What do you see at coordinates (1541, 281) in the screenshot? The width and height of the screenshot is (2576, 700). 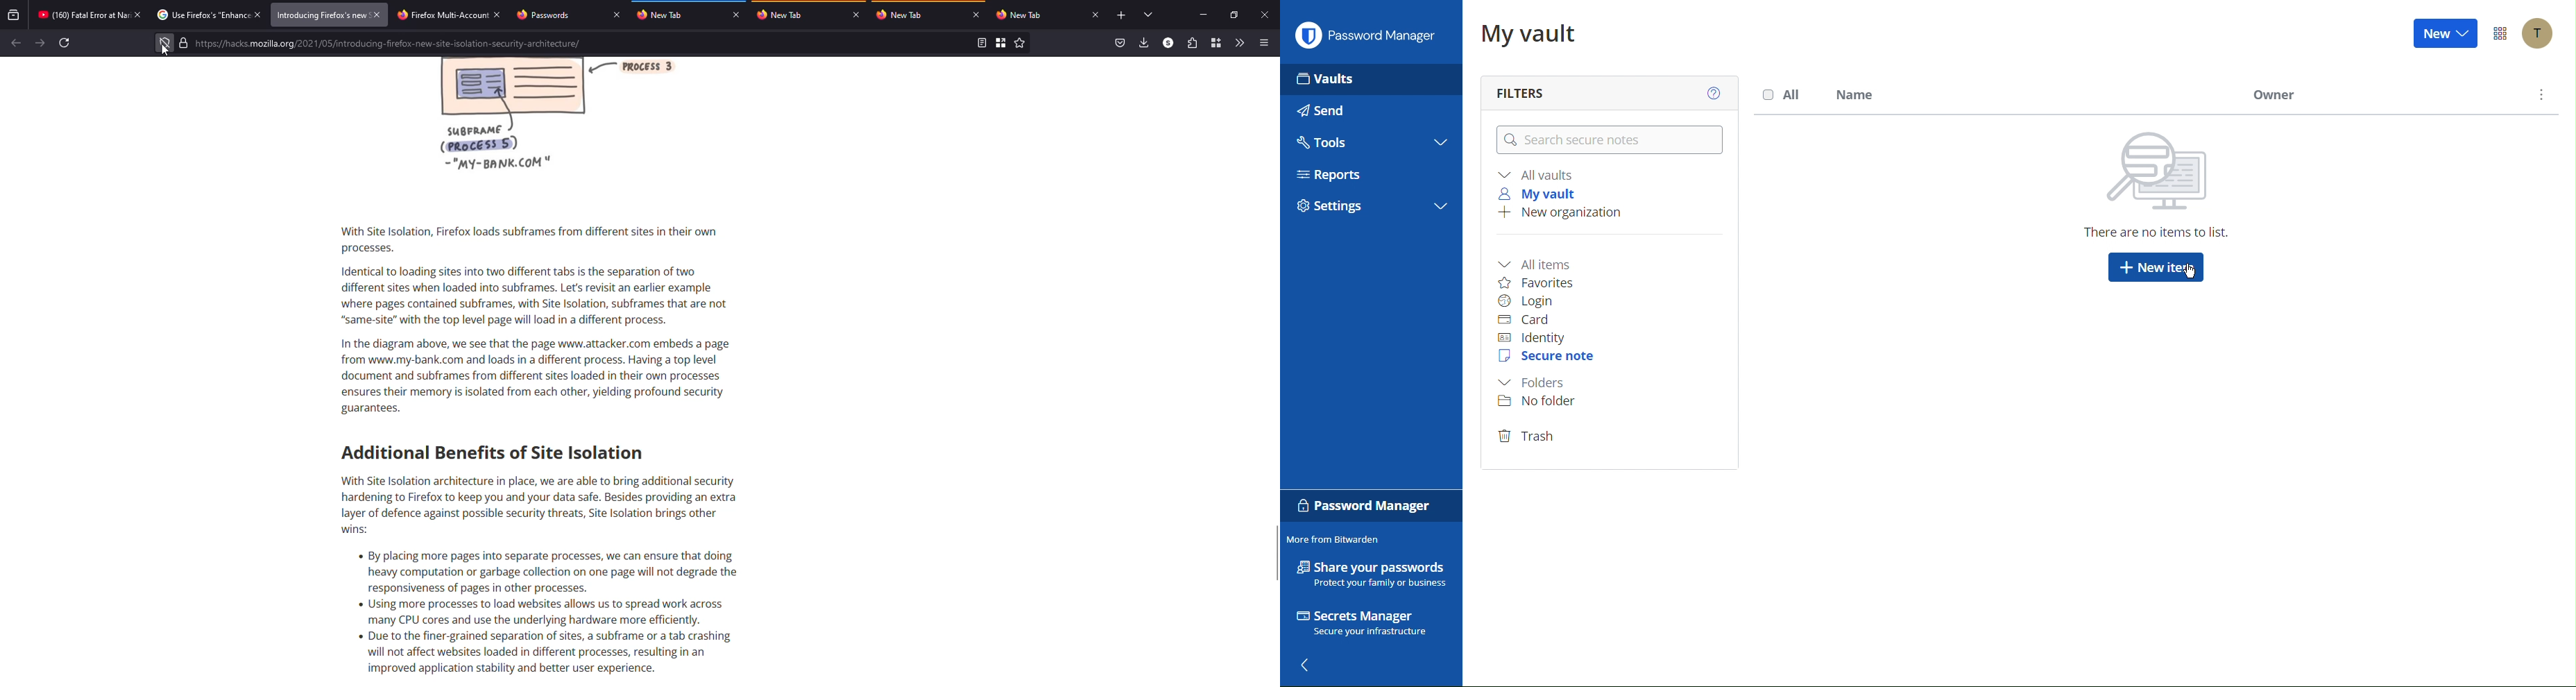 I see `Favorites` at bounding box center [1541, 281].